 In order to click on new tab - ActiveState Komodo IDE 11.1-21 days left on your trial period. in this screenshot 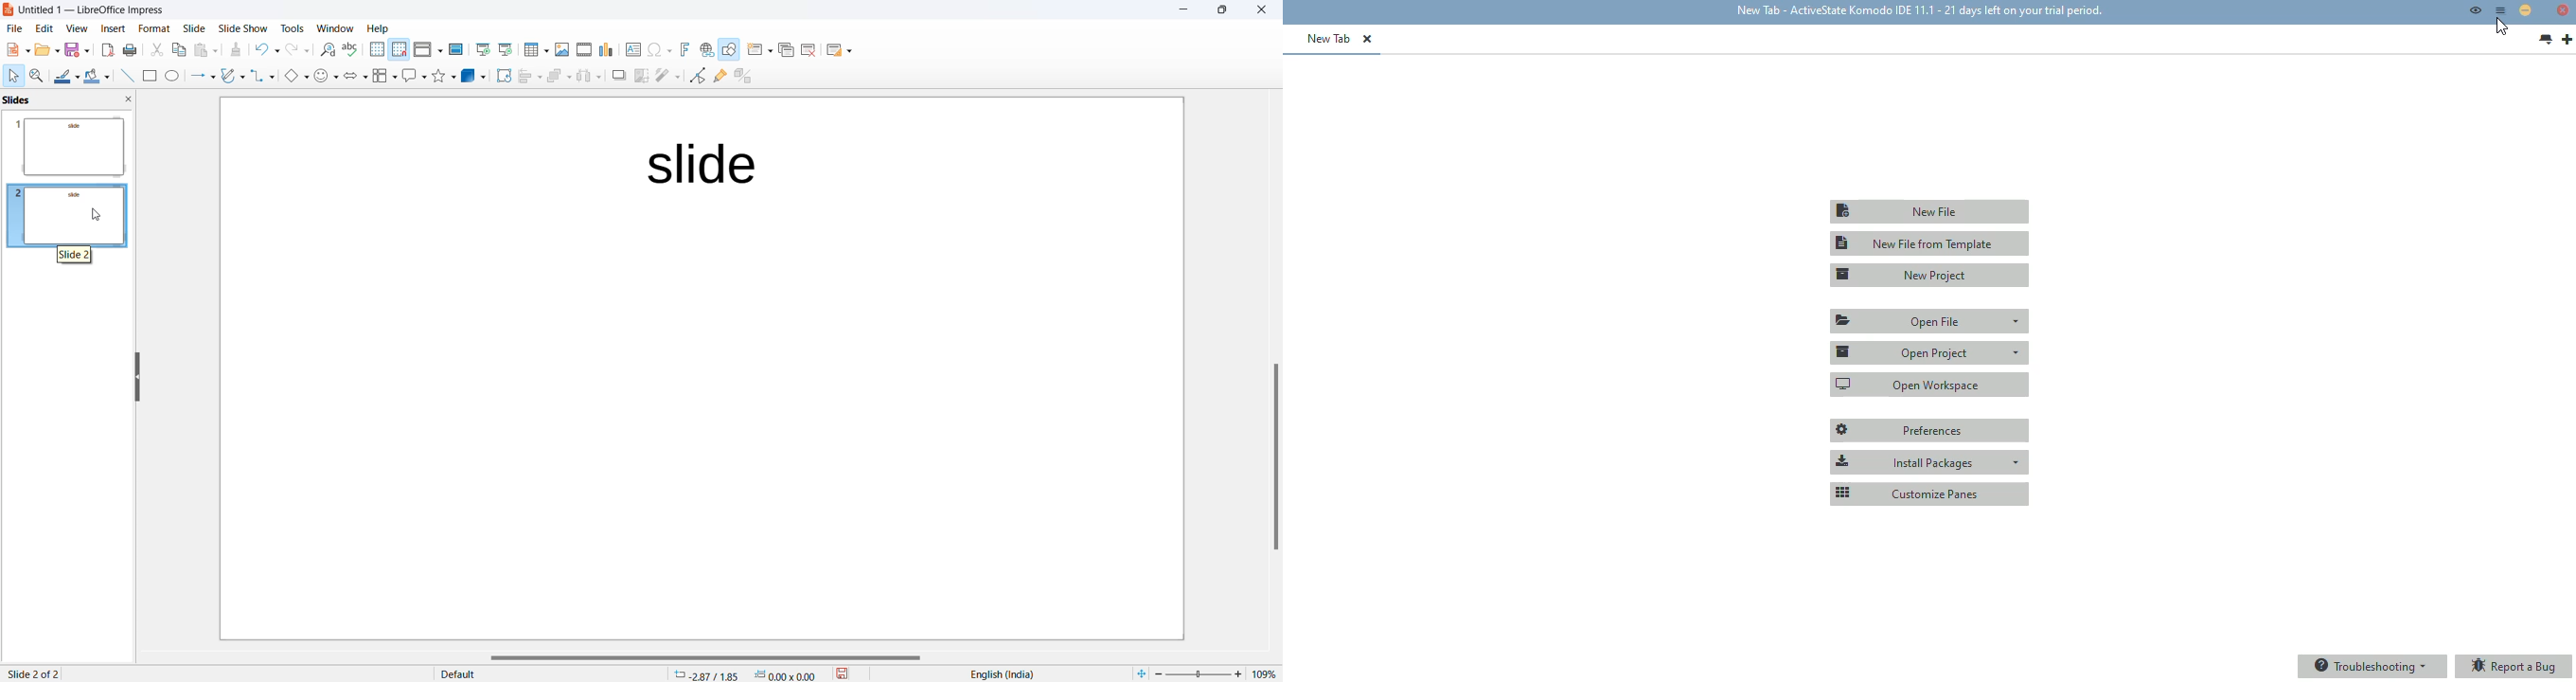, I will do `click(1917, 11)`.